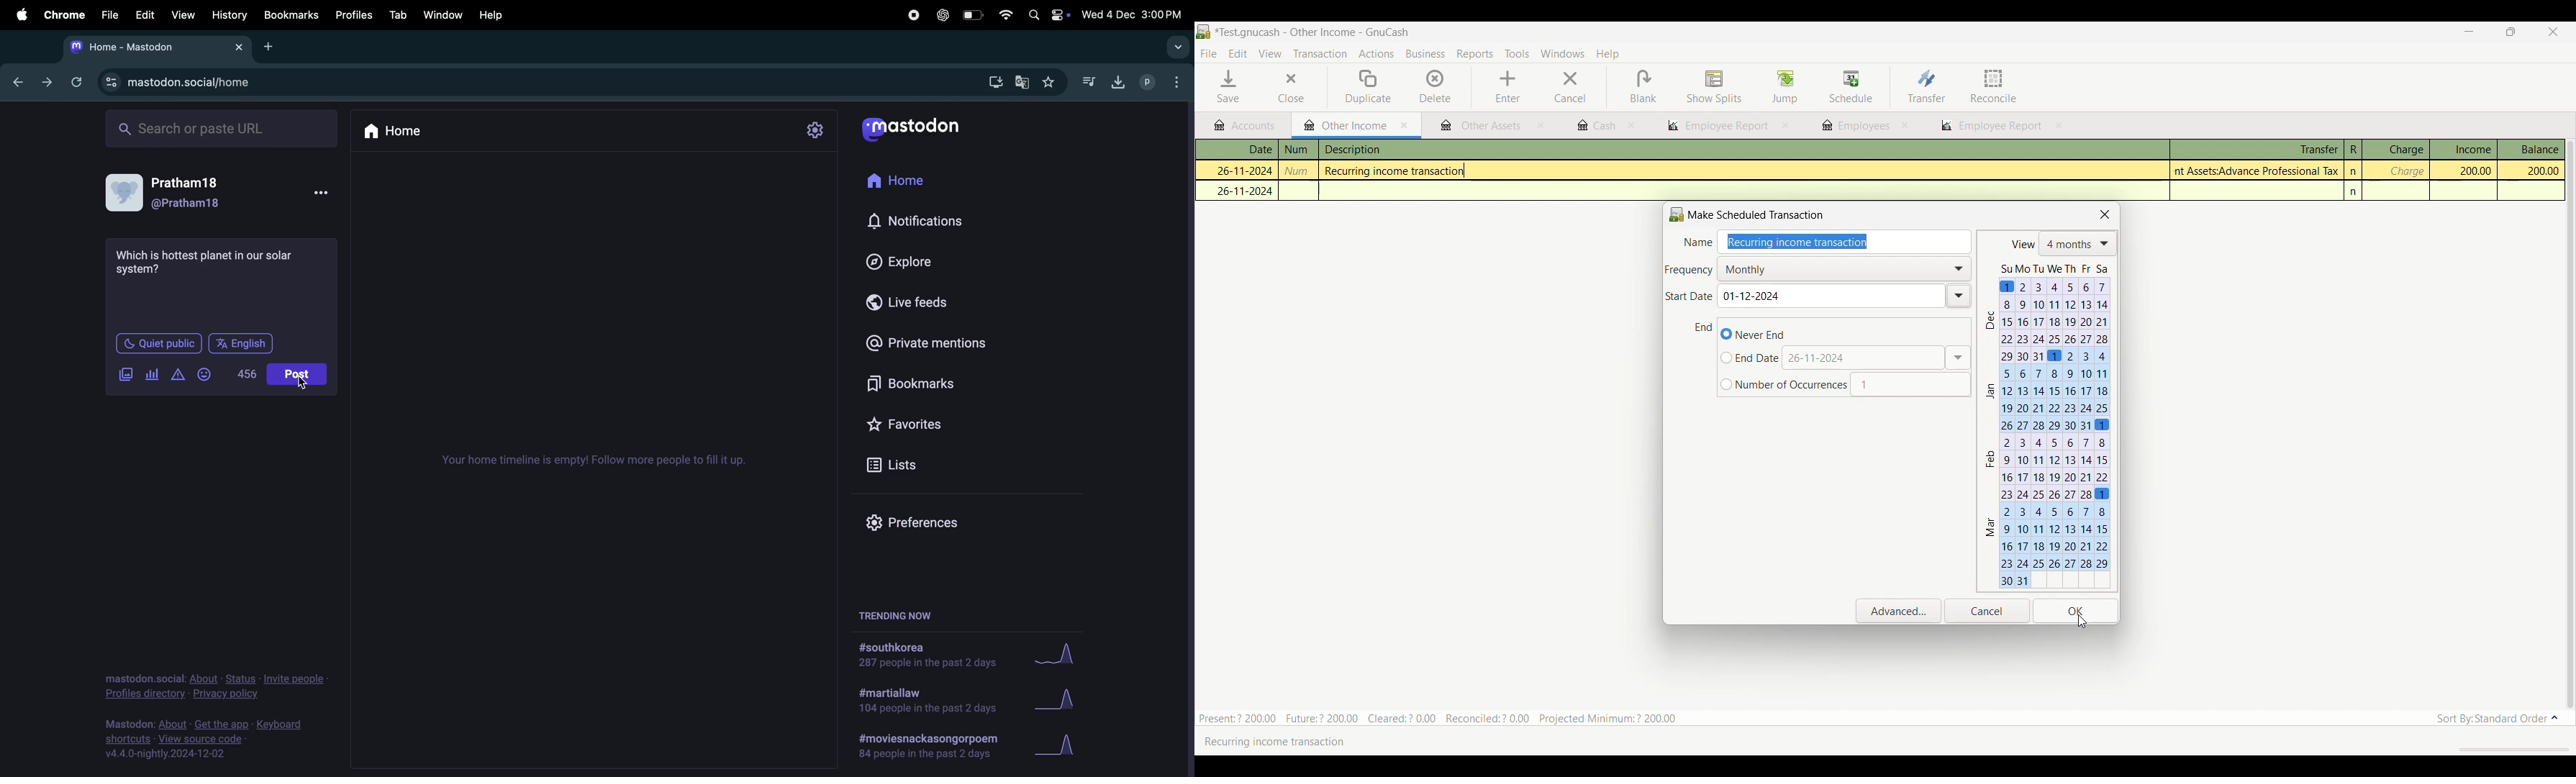  What do you see at coordinates (1022, 81) in the screenshot?
I see `translate` at bounding box center [1022, 81].